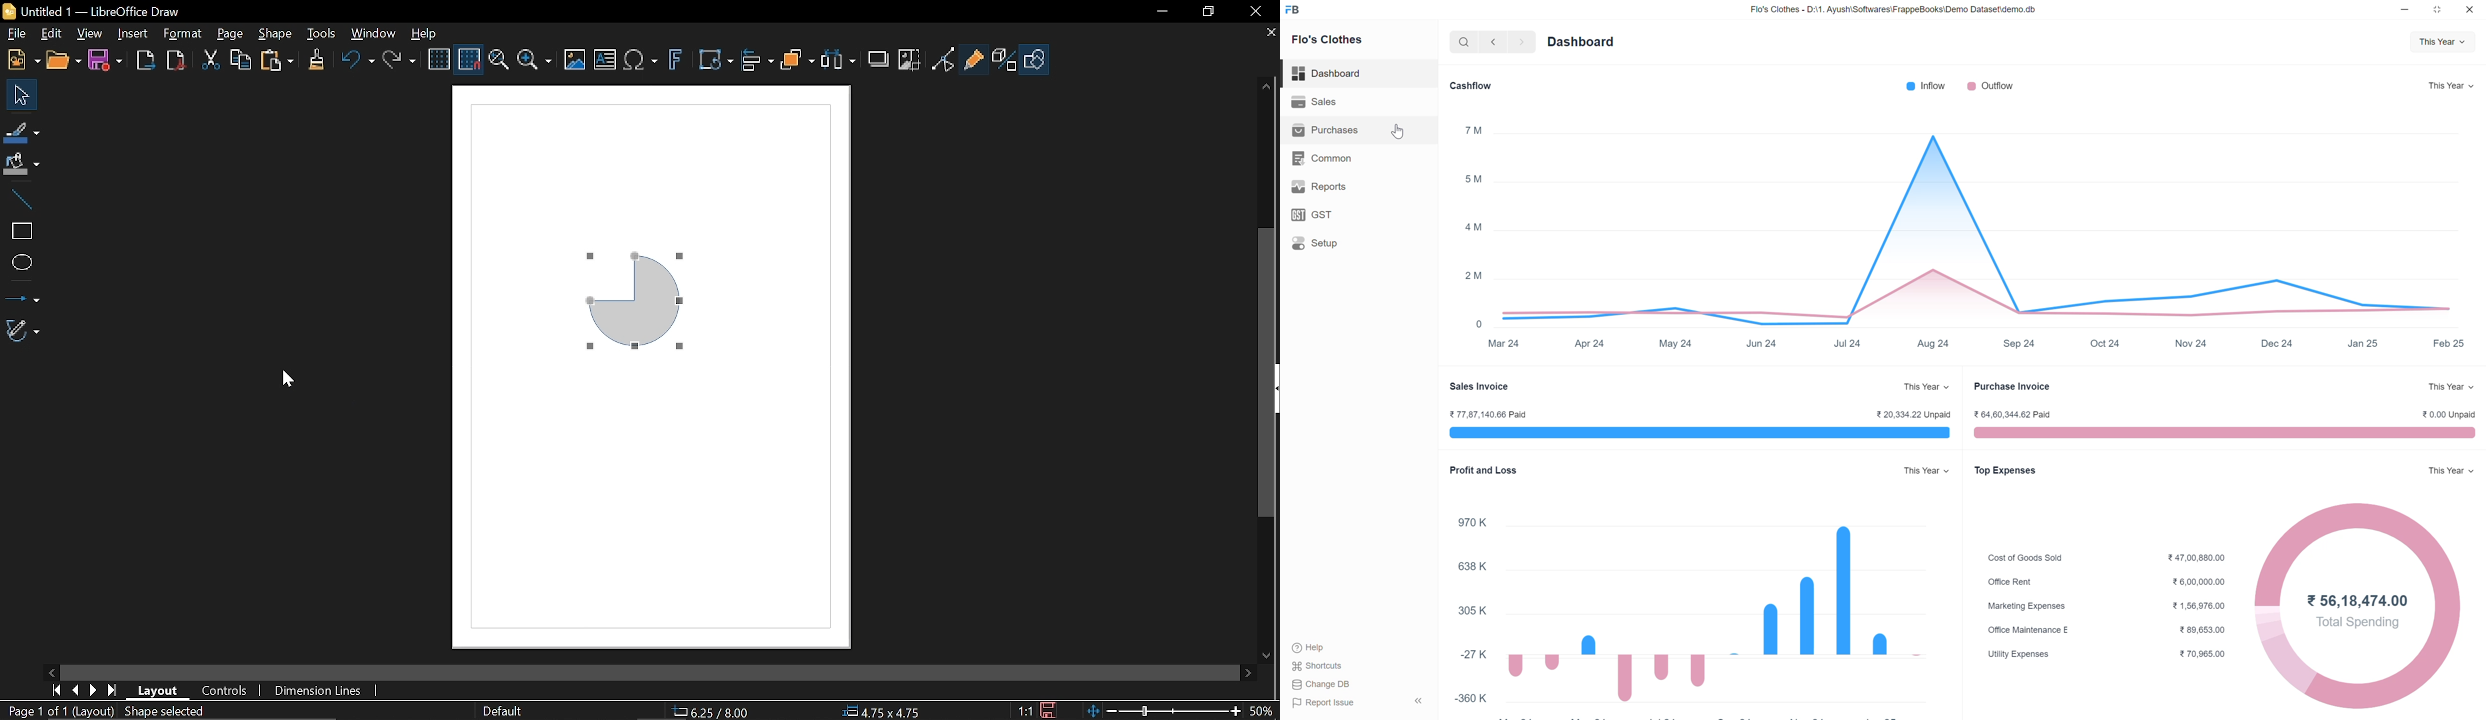 Image resolution: width=2492 pixels, height=728 pixels. I want to click on Current zoom, so click(1265, 711).